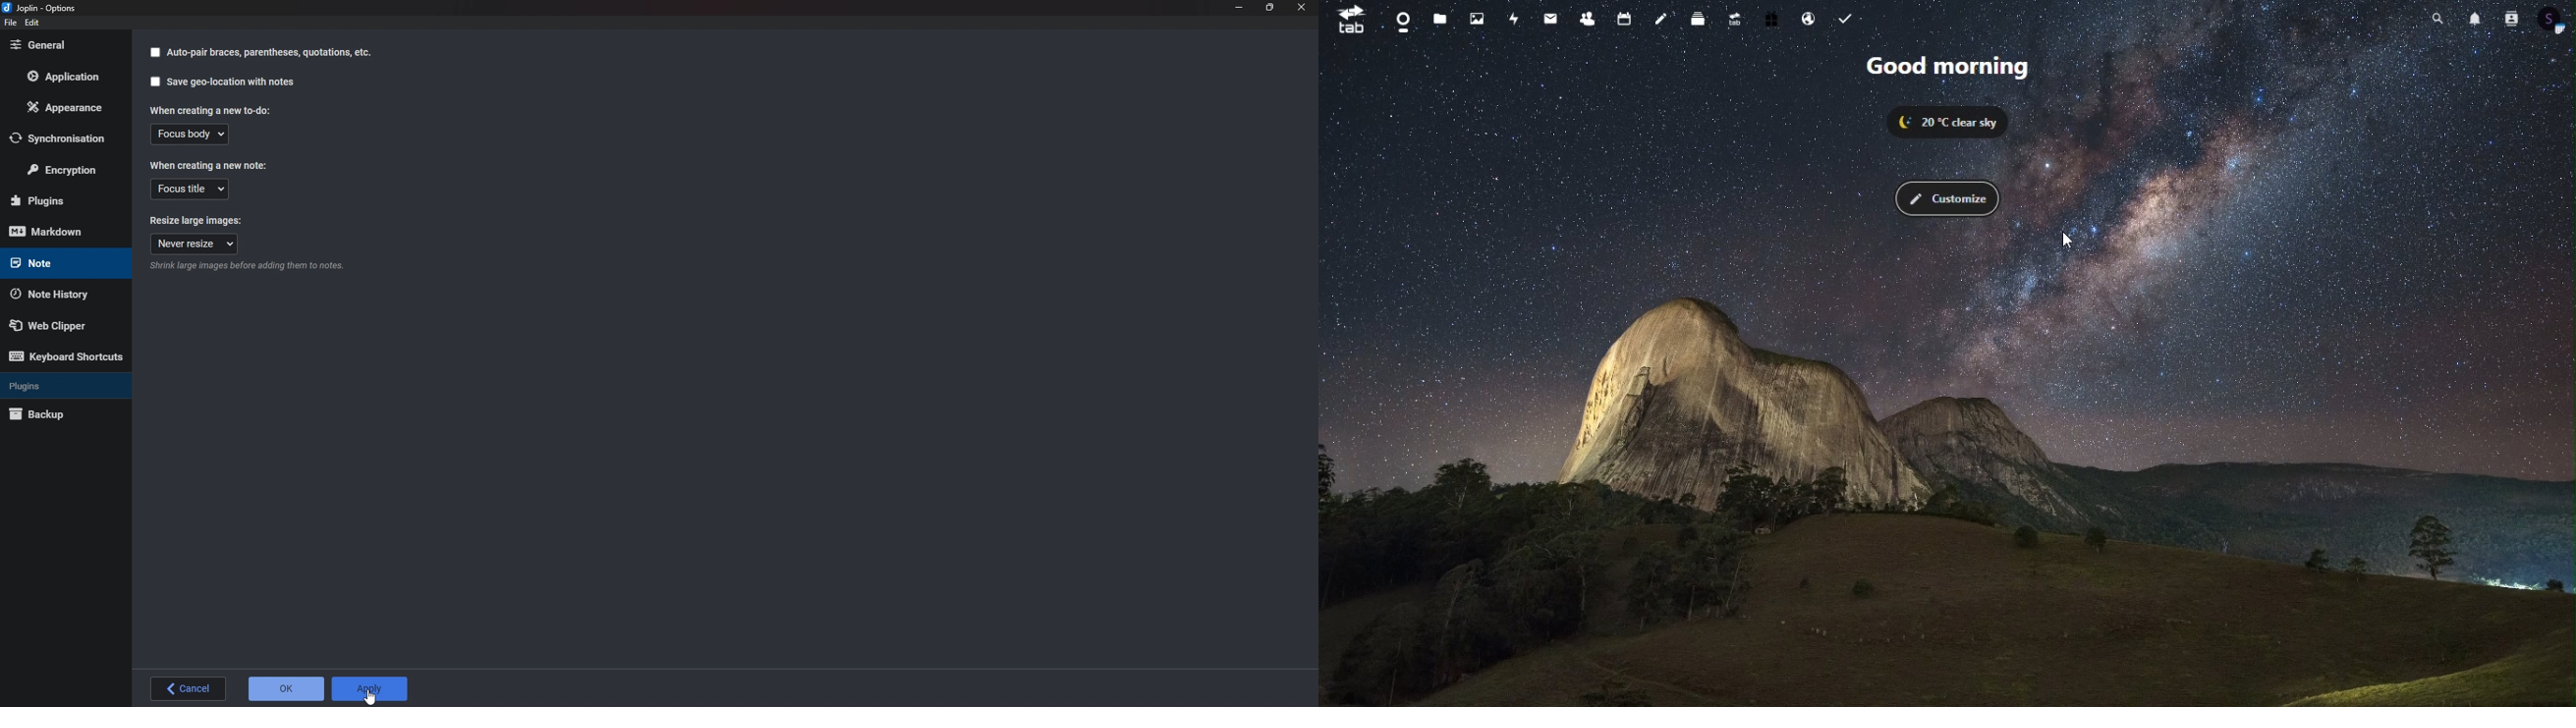 The width and height of the screenshot is (2576, 728). What do you see at coordinates (1951, 67) in the screenshot?
I see `good morning` at bounding box center [1951, 67].